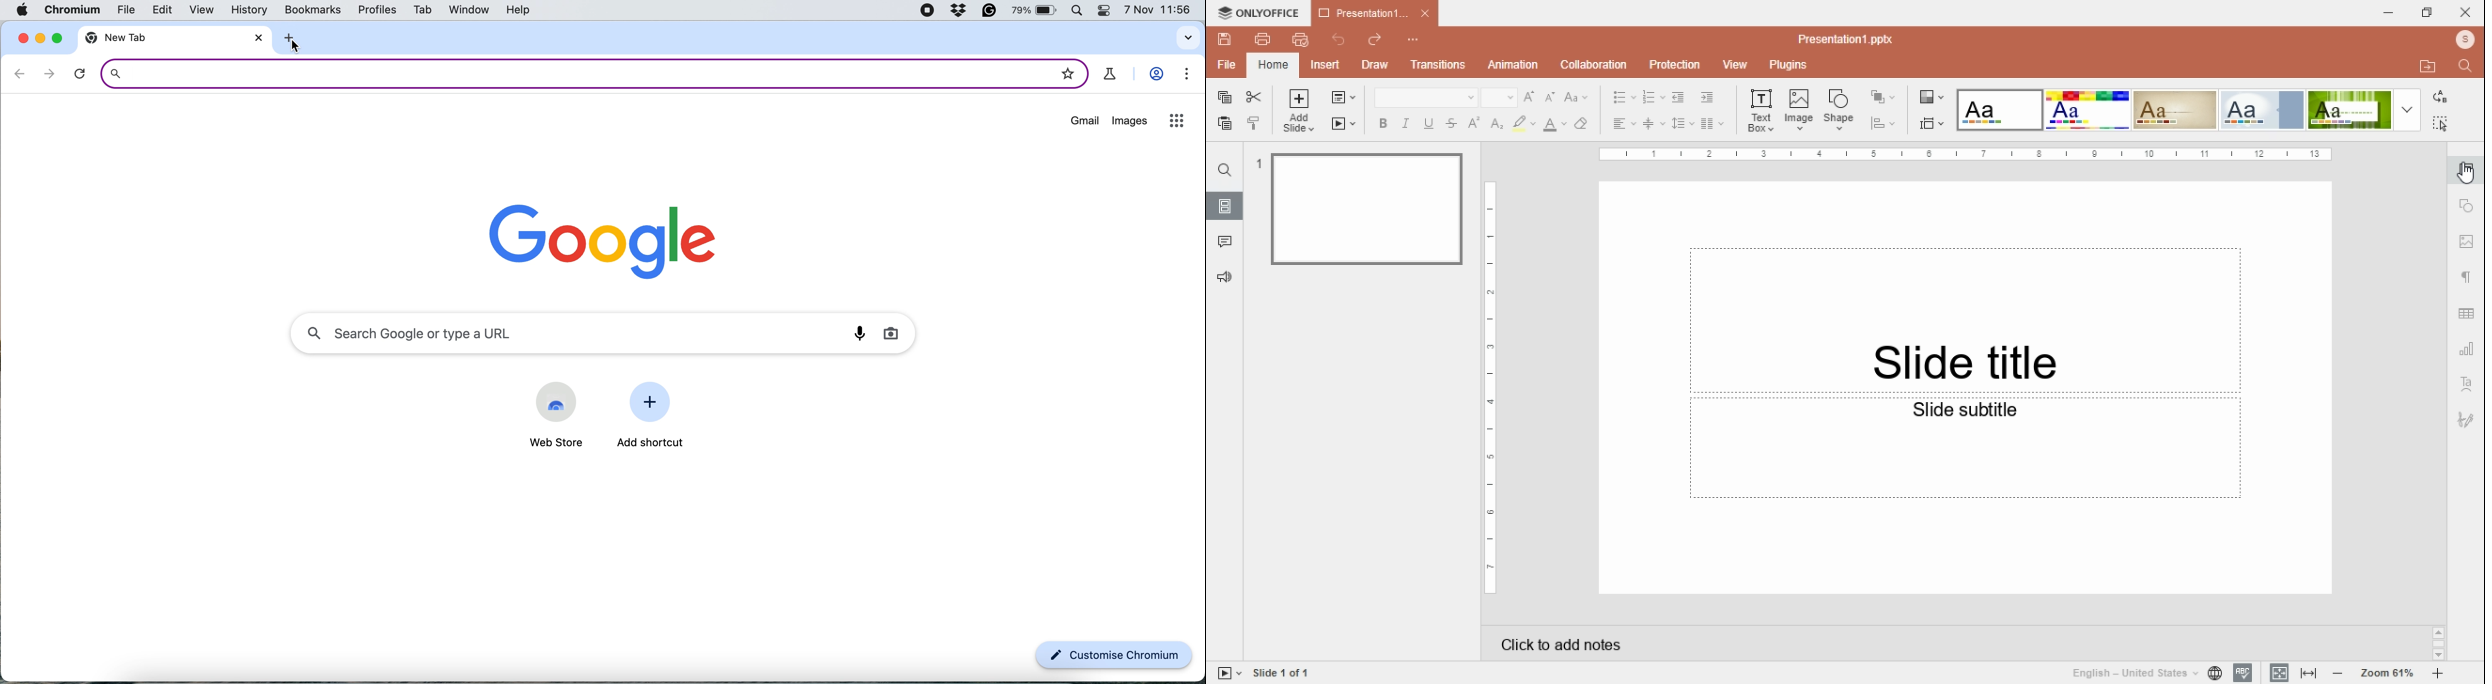  What do you see at coordinates (2464, 41) in the screenshot?
I see `profile` at bounding box center [2464, 41].